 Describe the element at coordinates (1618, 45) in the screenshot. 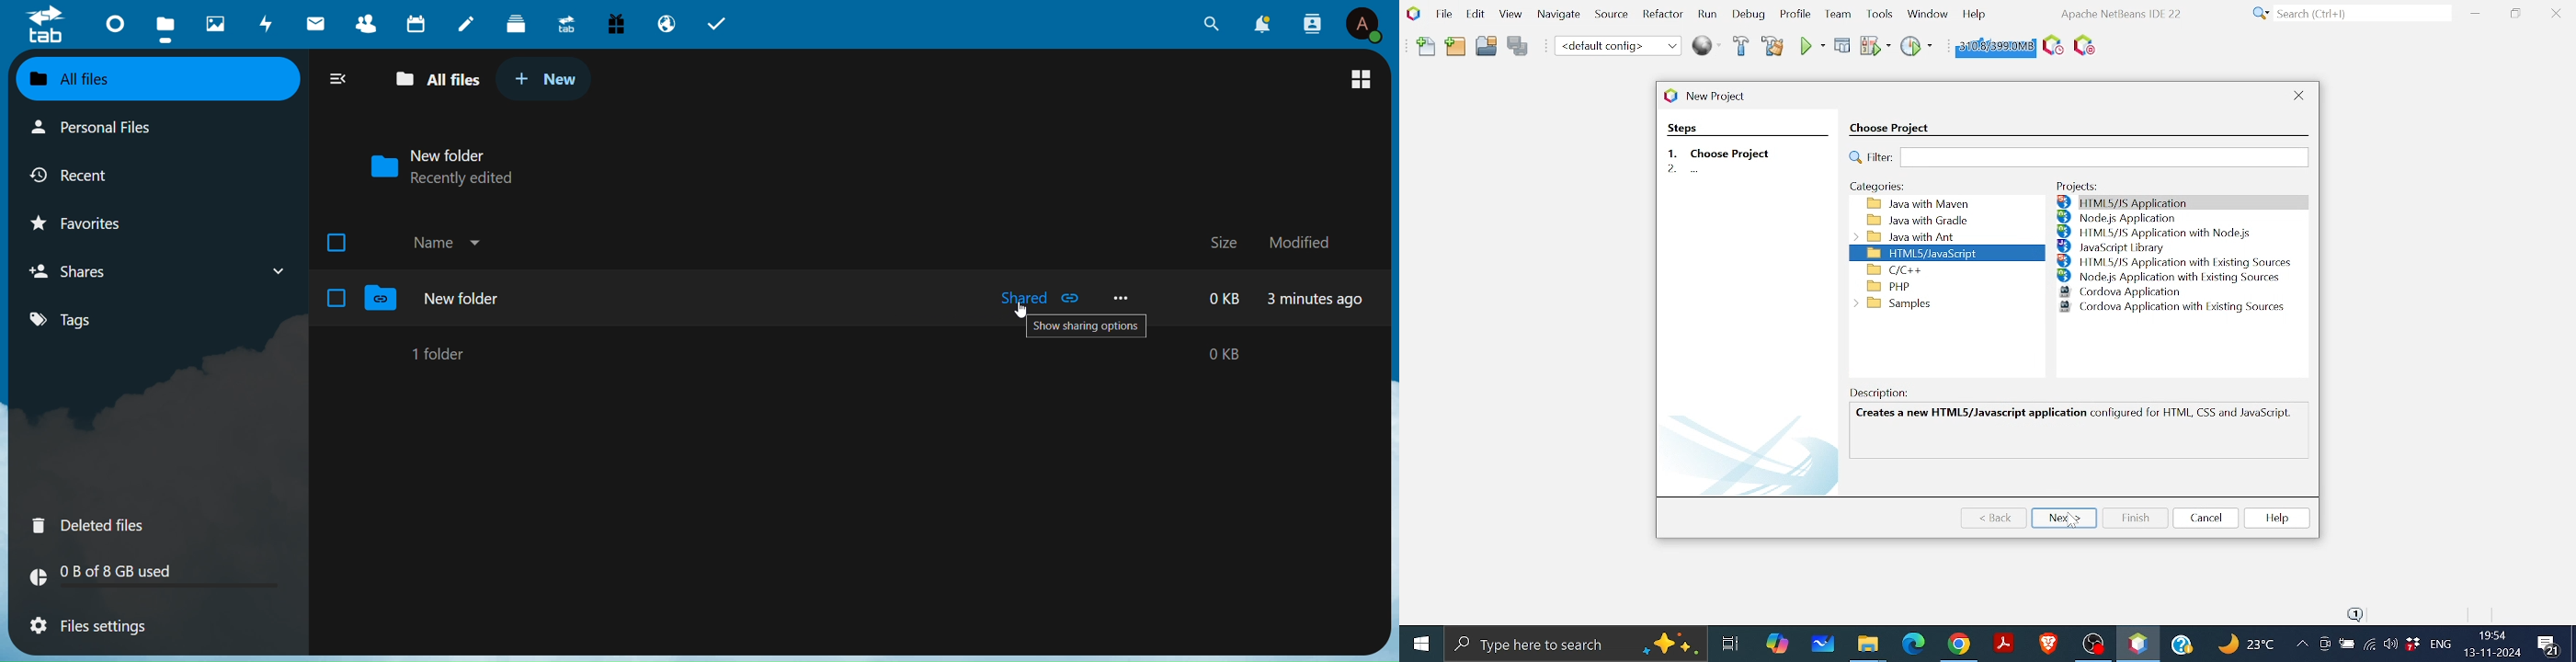

I see `Default coding` at that location.